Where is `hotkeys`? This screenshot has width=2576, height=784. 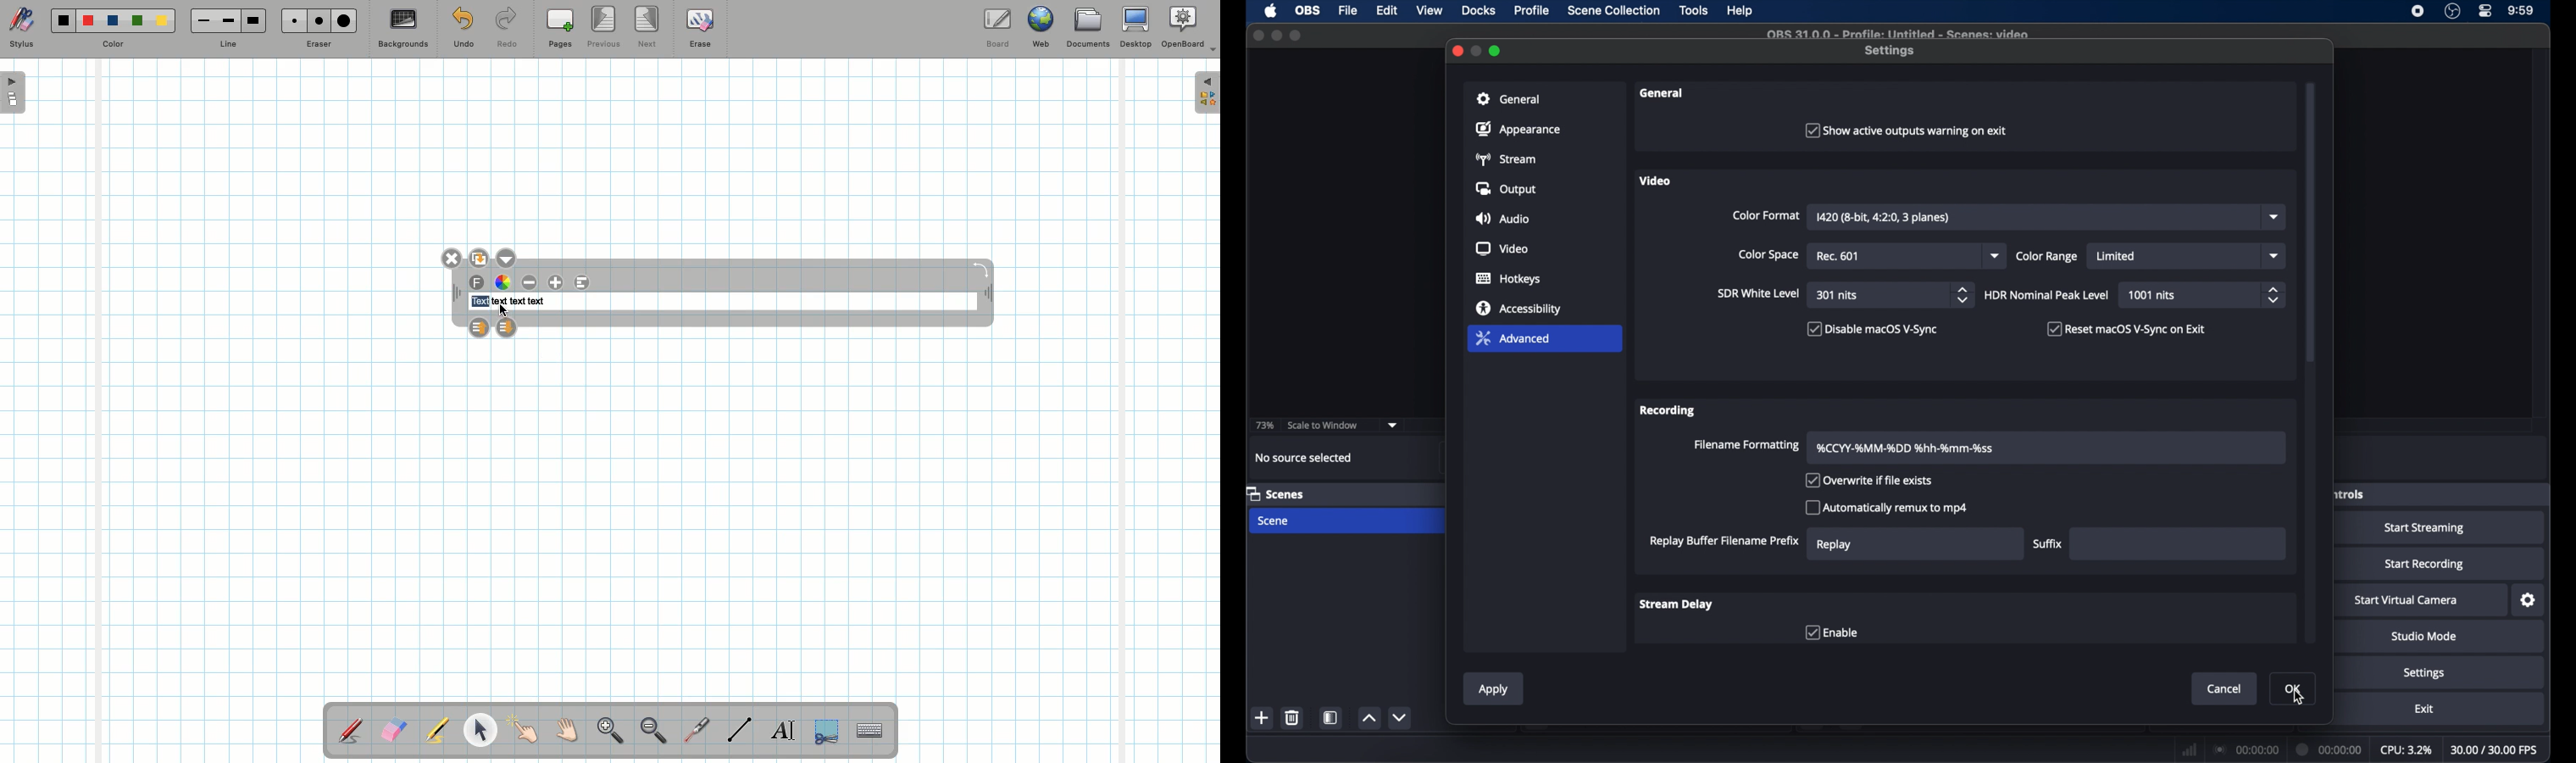
hotkeys is located at coordinates (1508, 279).